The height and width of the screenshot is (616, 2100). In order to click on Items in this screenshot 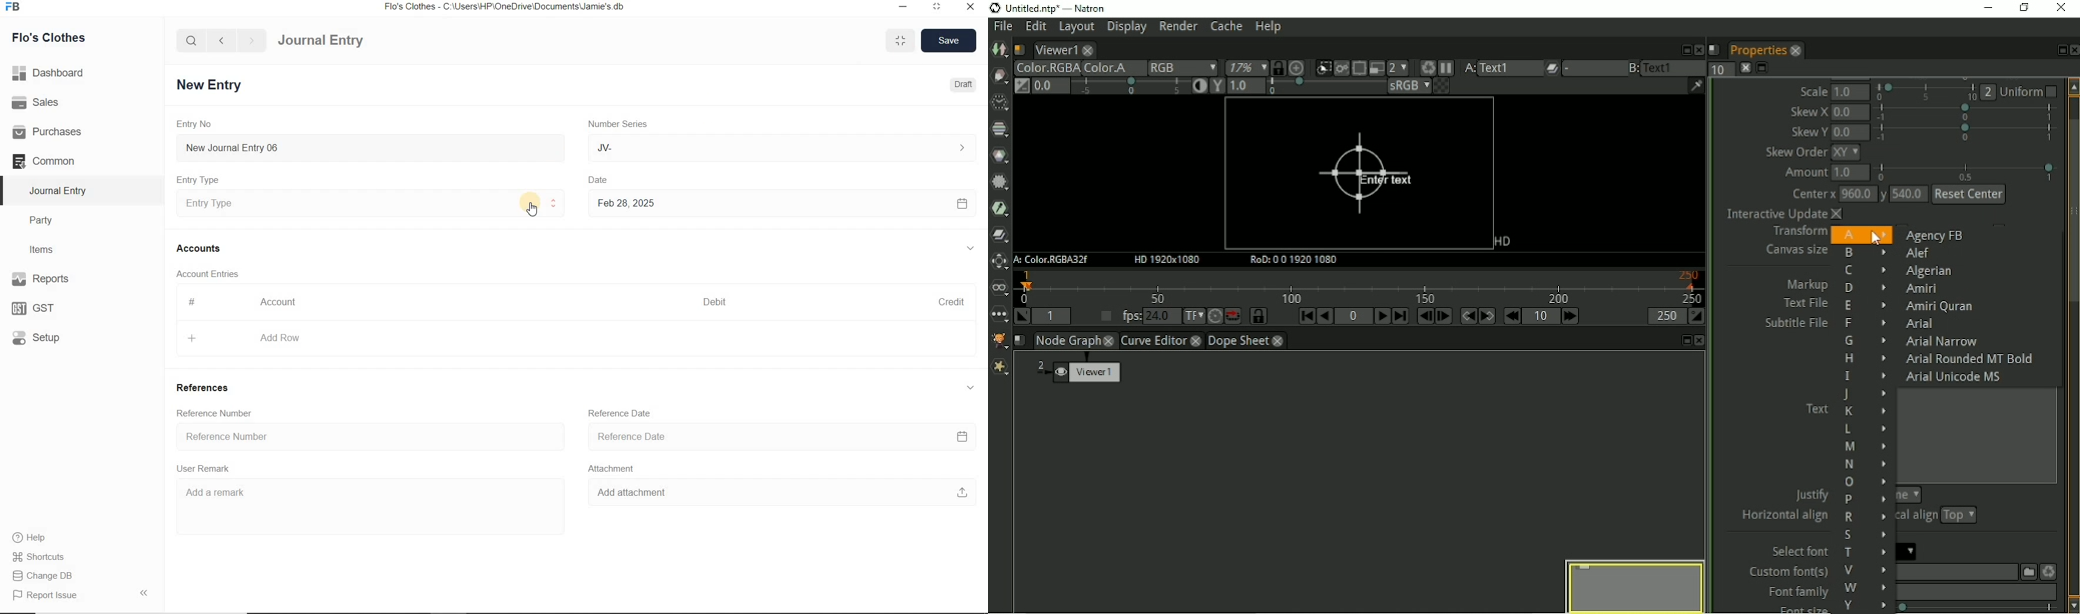, I will do `click(47, 248)`.